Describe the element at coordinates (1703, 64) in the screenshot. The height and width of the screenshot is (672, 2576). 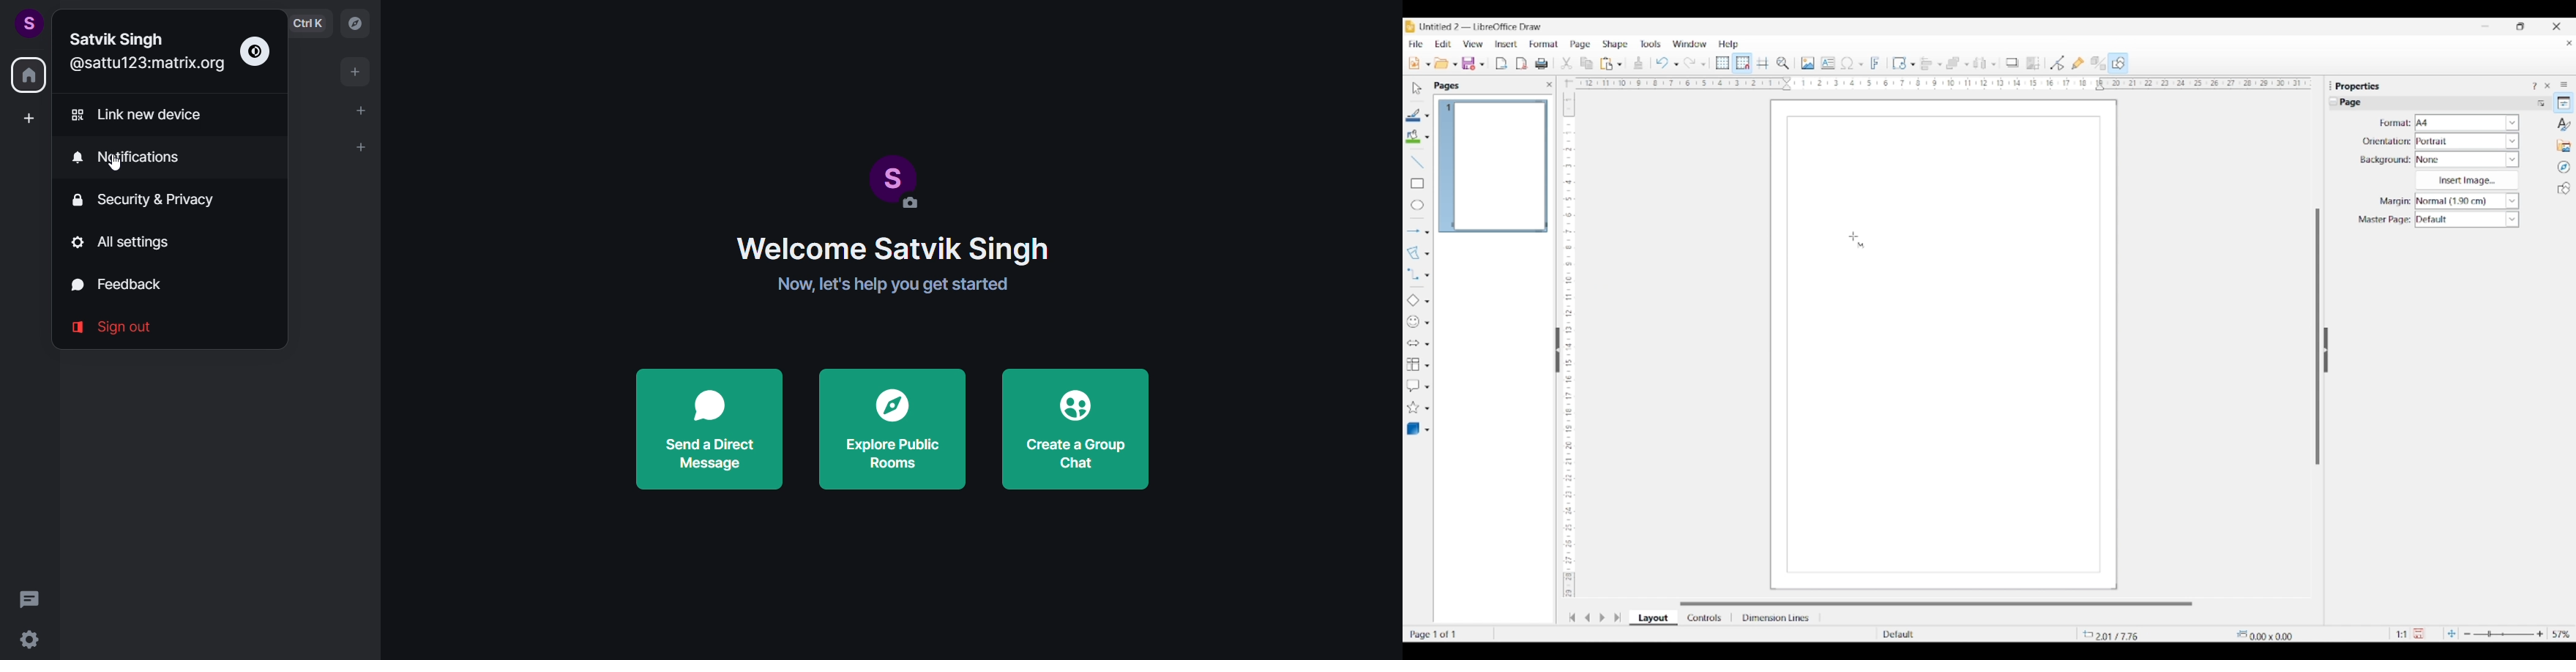
I see `Redo specific actions` at that location.